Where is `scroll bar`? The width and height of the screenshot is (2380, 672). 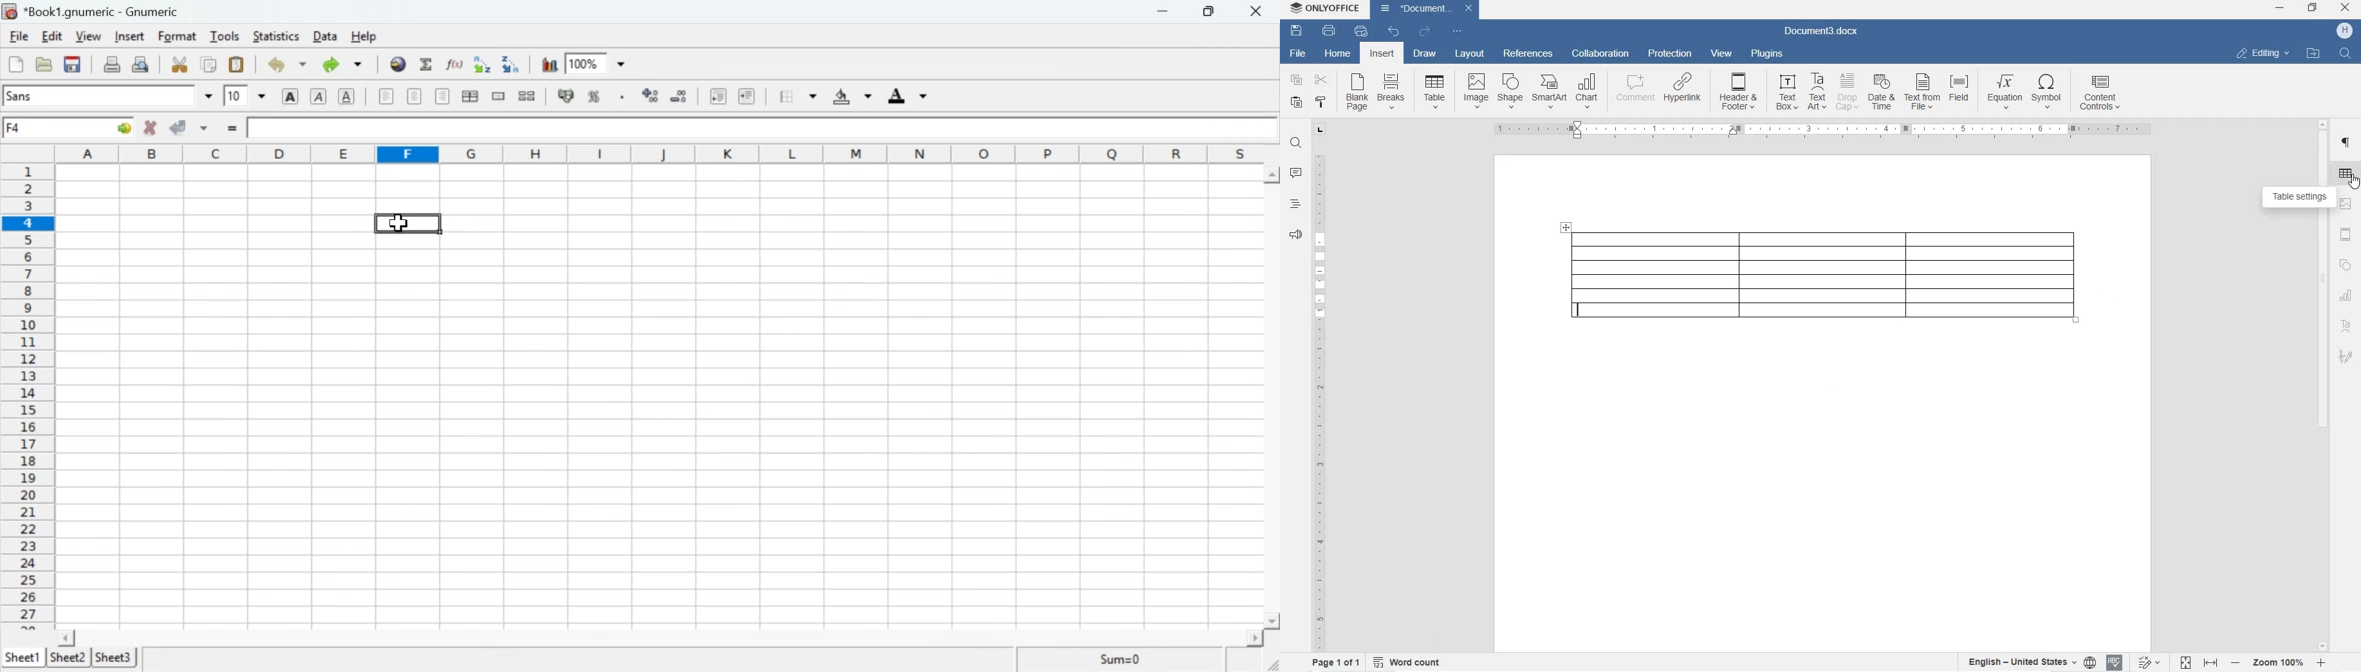 scroll bar is located at coordinates (663, 637).